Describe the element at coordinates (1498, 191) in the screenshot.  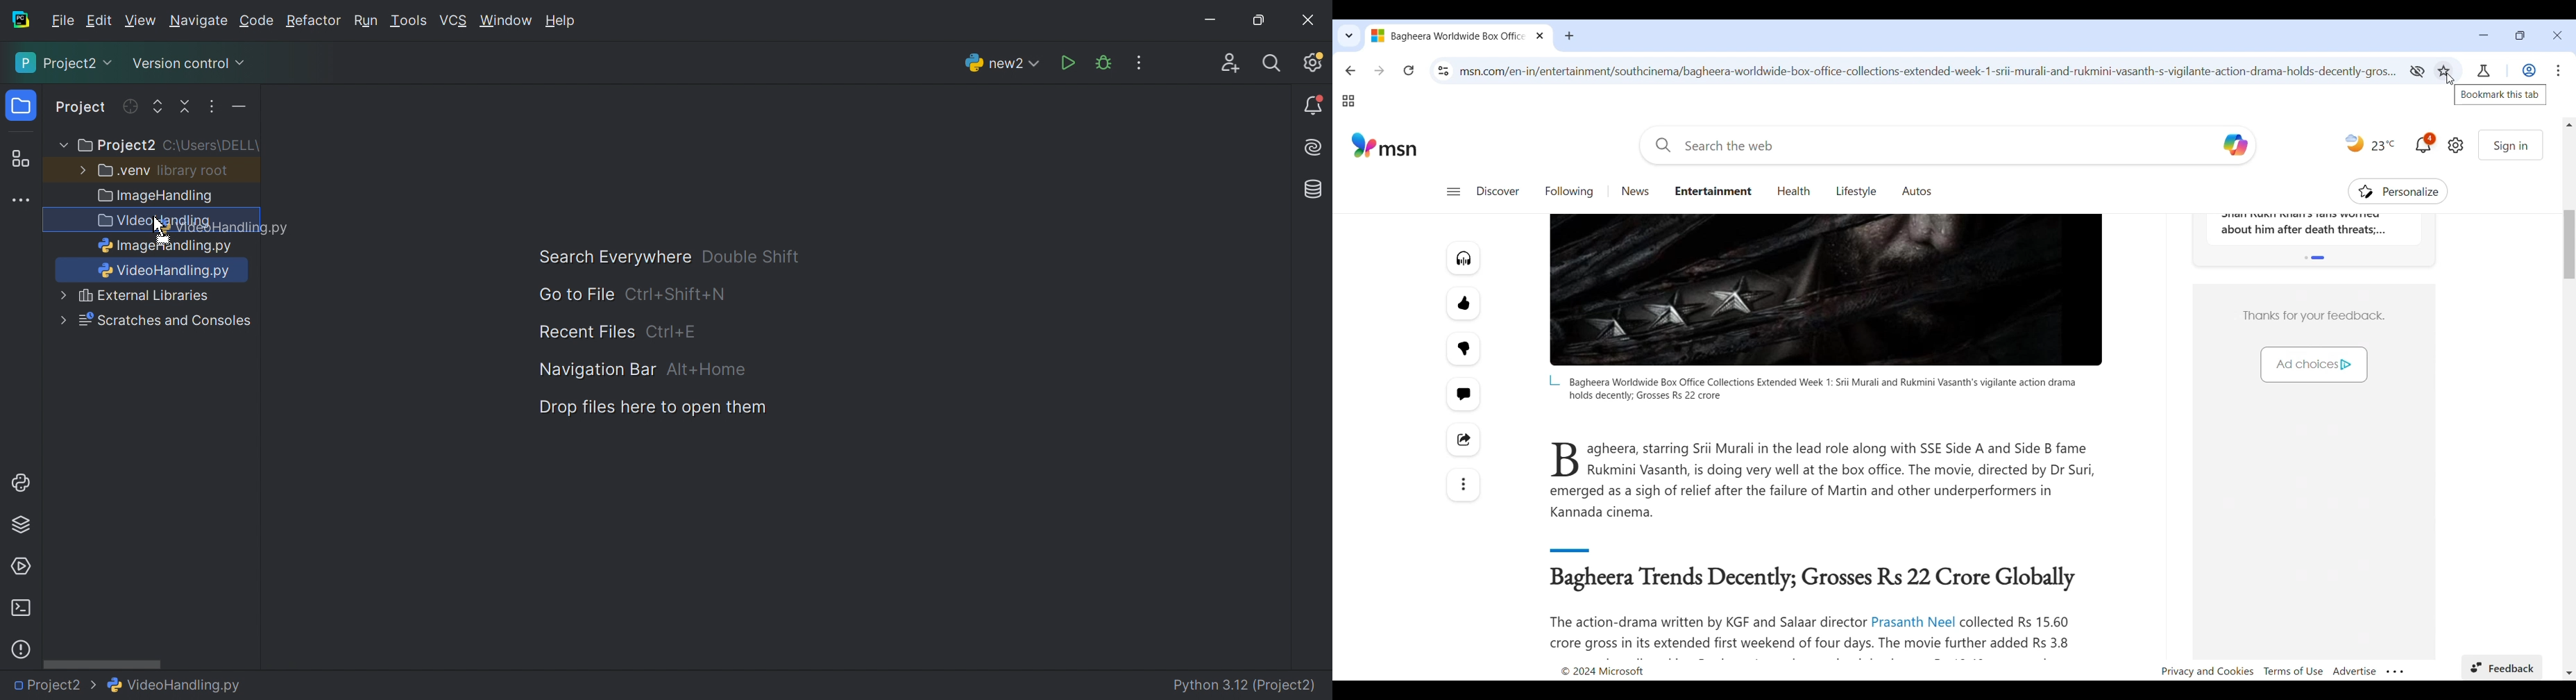
I see `Go to discover page` at that location.